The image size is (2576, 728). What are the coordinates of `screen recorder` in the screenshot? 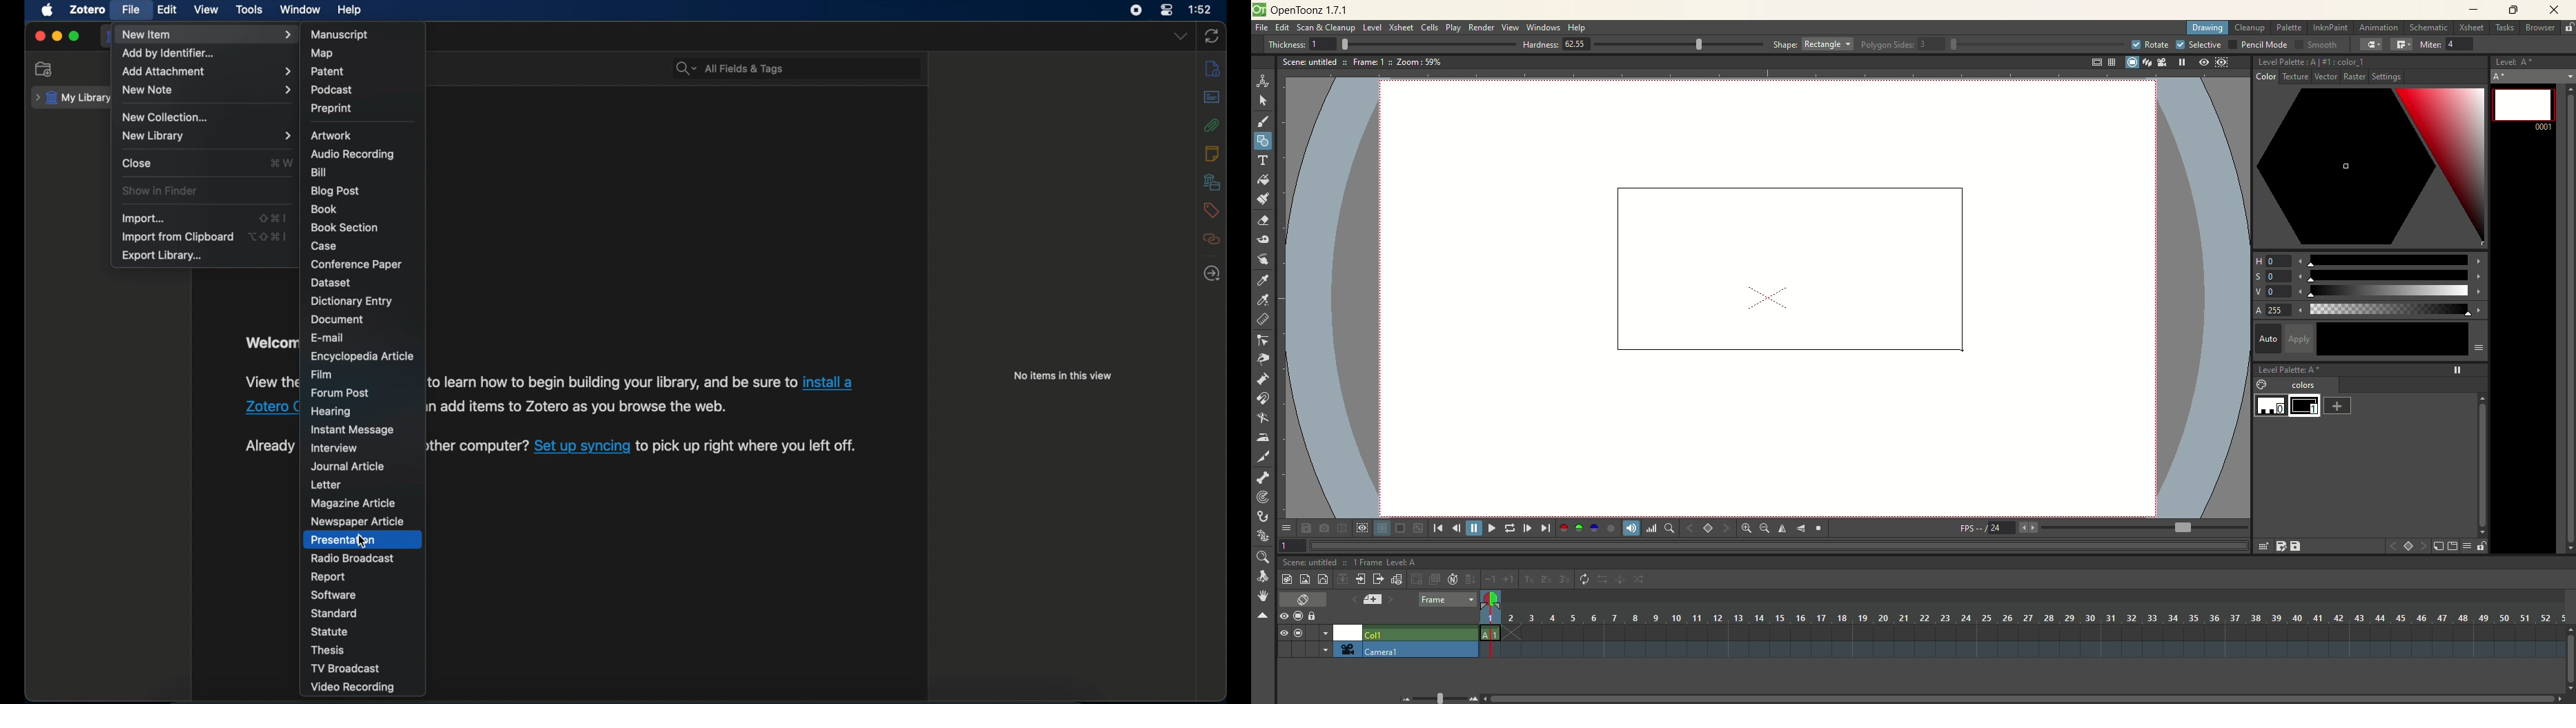 It's located at (1135, 11).